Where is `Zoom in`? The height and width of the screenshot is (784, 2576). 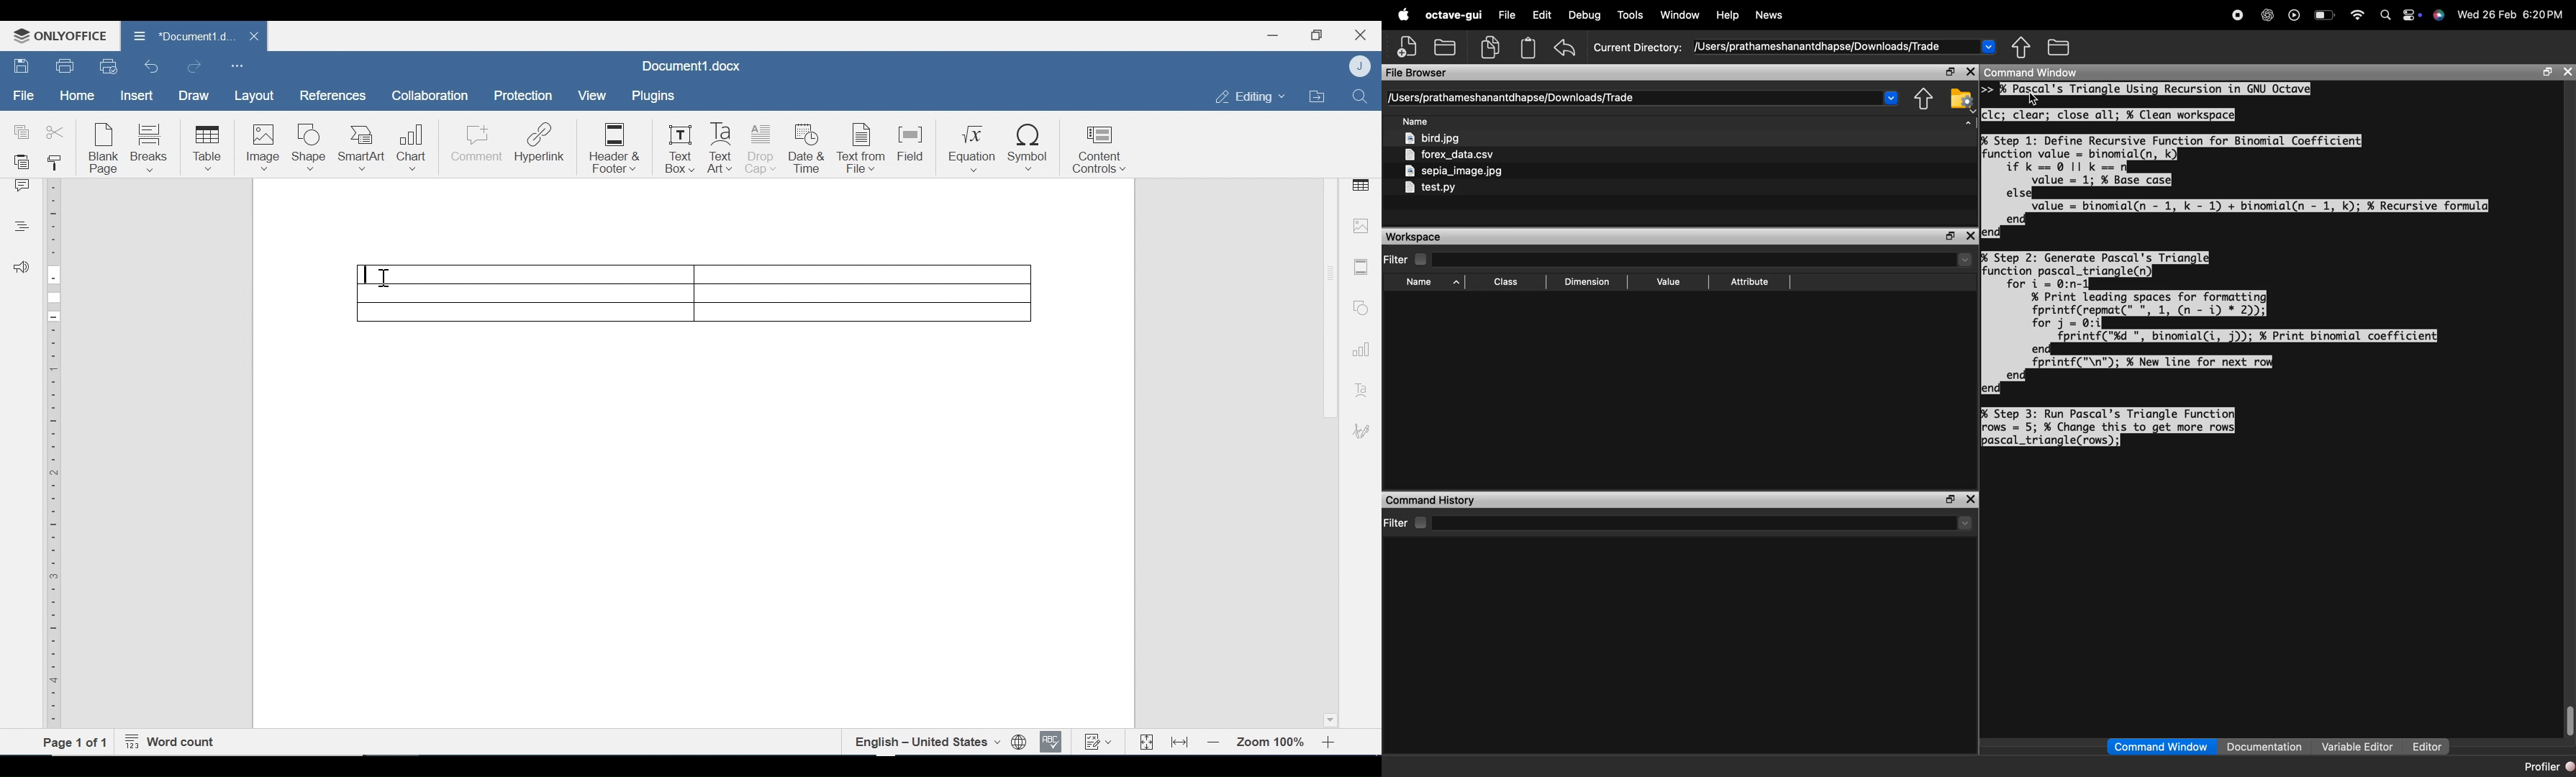
Zoom in is located at coordinates (1331, 742).